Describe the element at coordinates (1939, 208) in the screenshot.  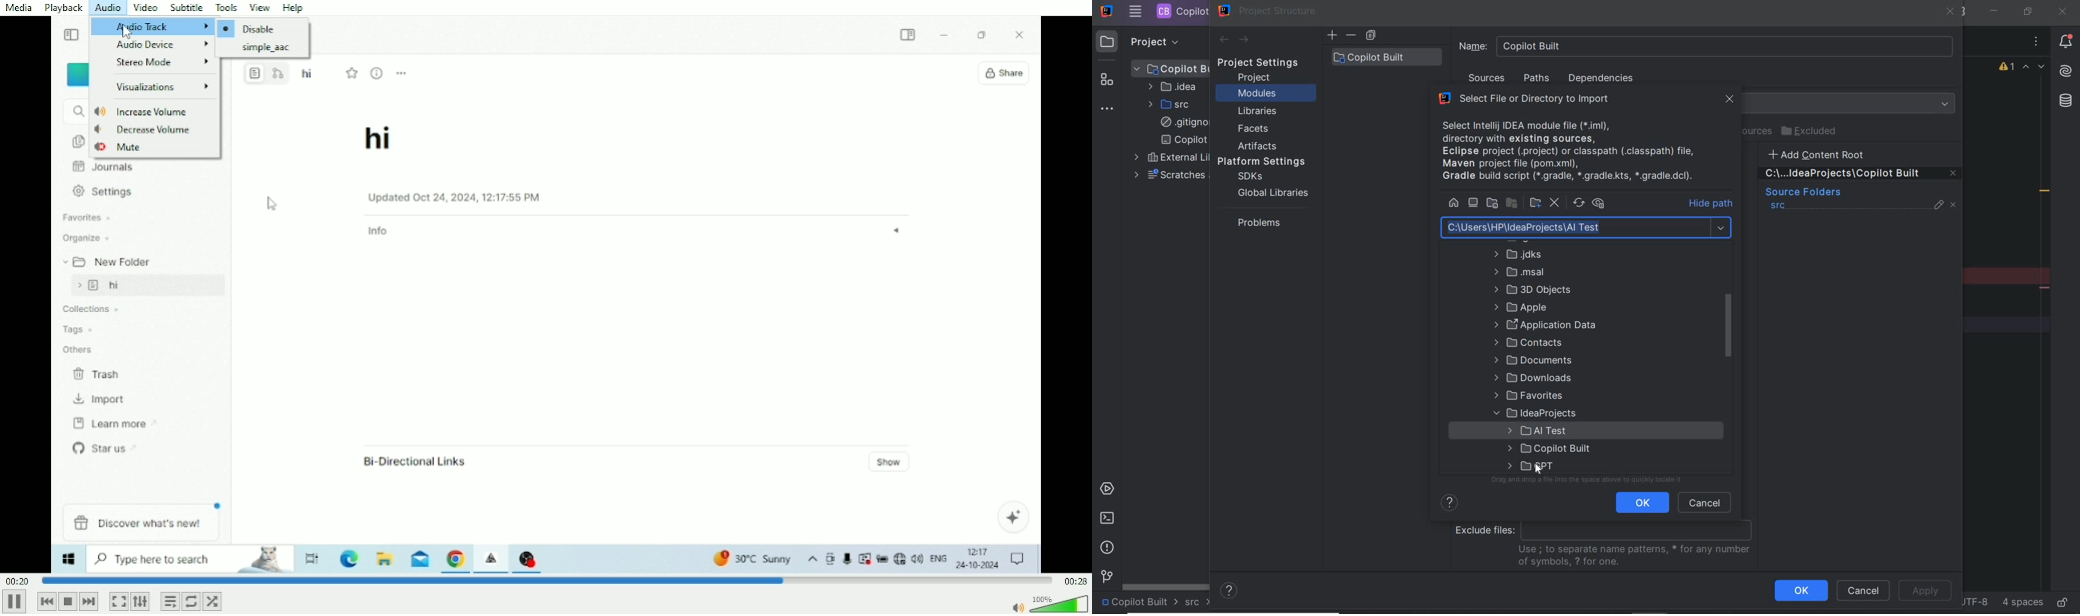
I see `edit properties` at that location.